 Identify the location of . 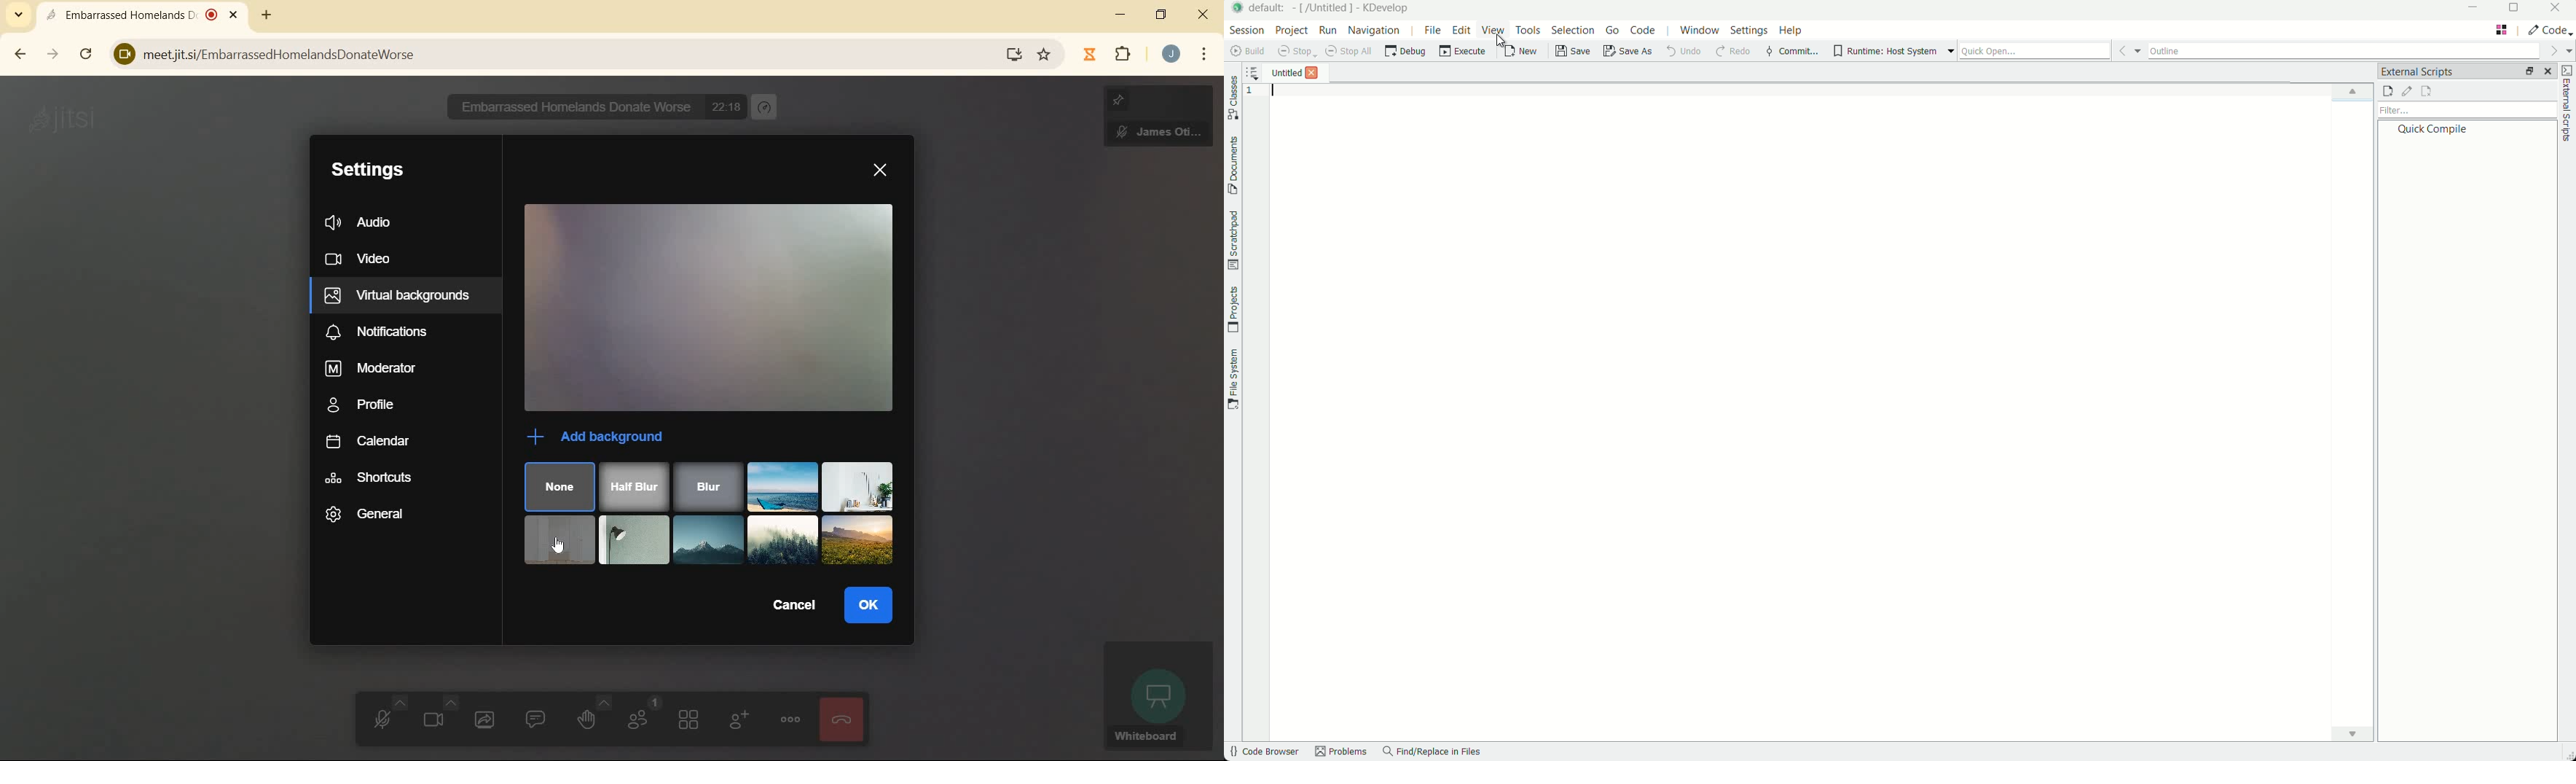
(780, 539).